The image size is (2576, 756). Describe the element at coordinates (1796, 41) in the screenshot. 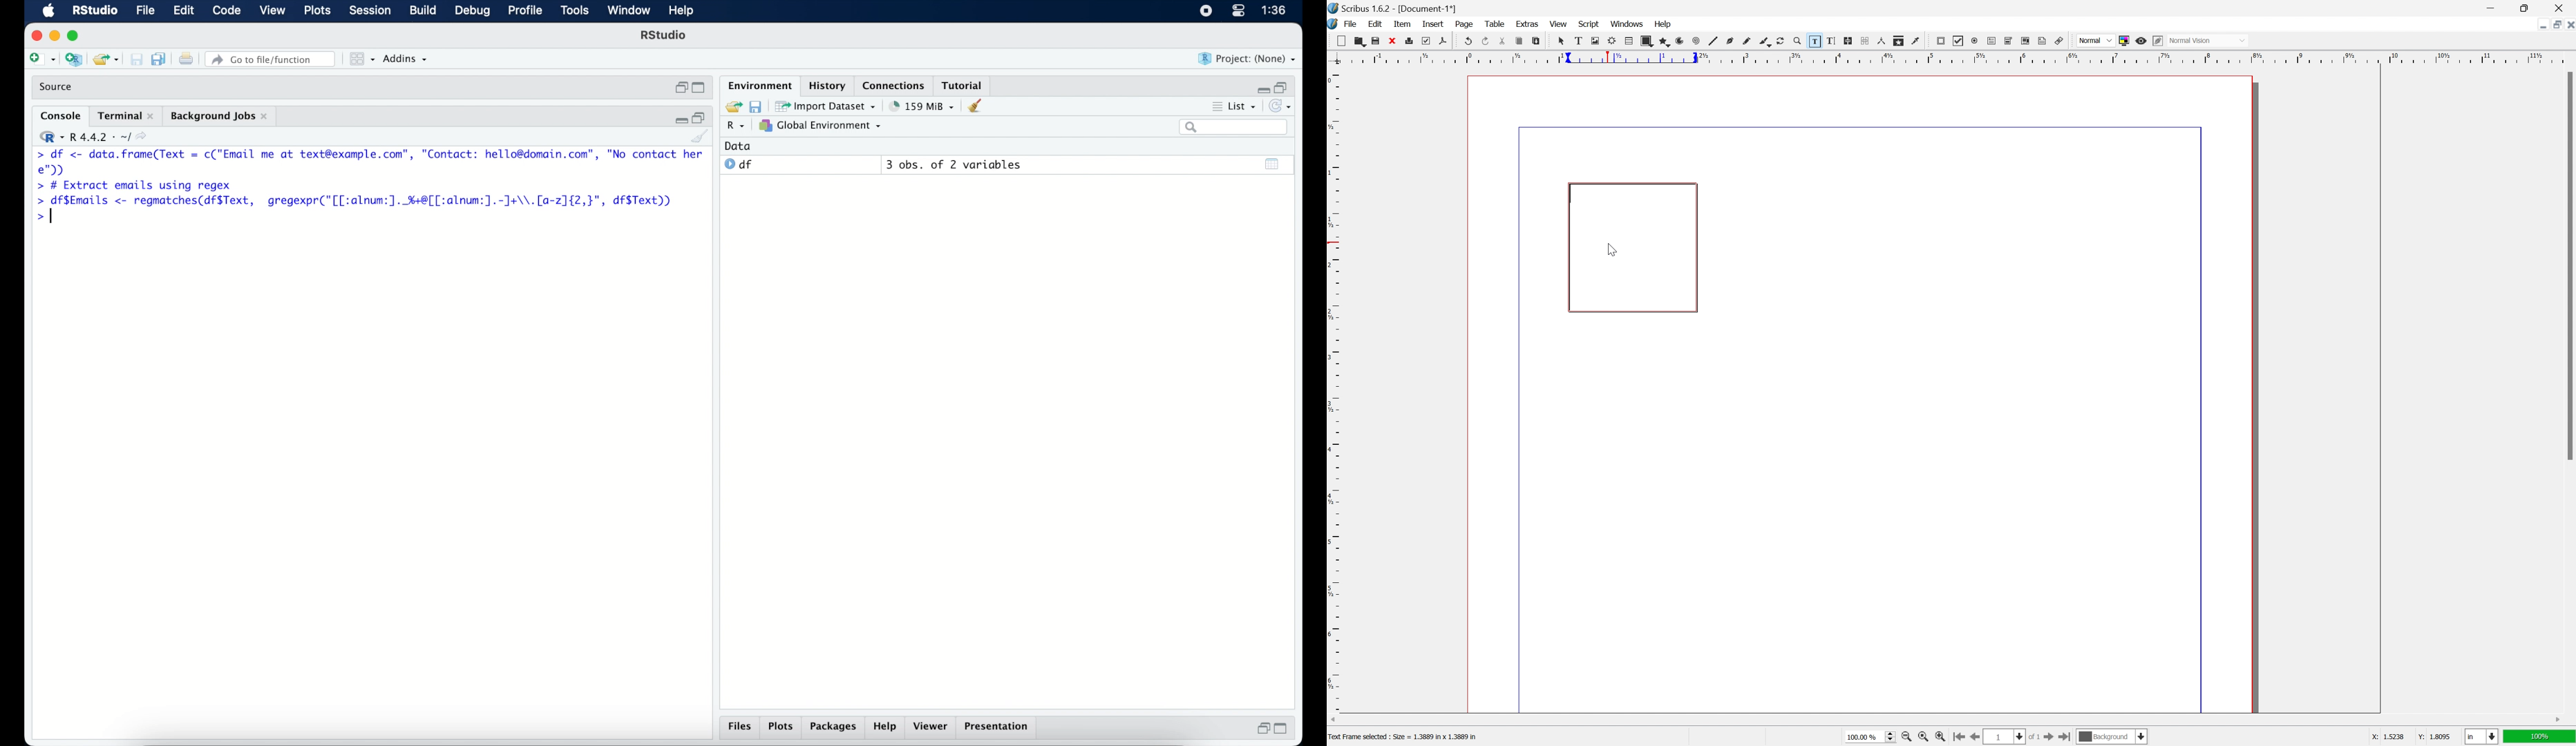

I see `zoom in zoom out` at that location.